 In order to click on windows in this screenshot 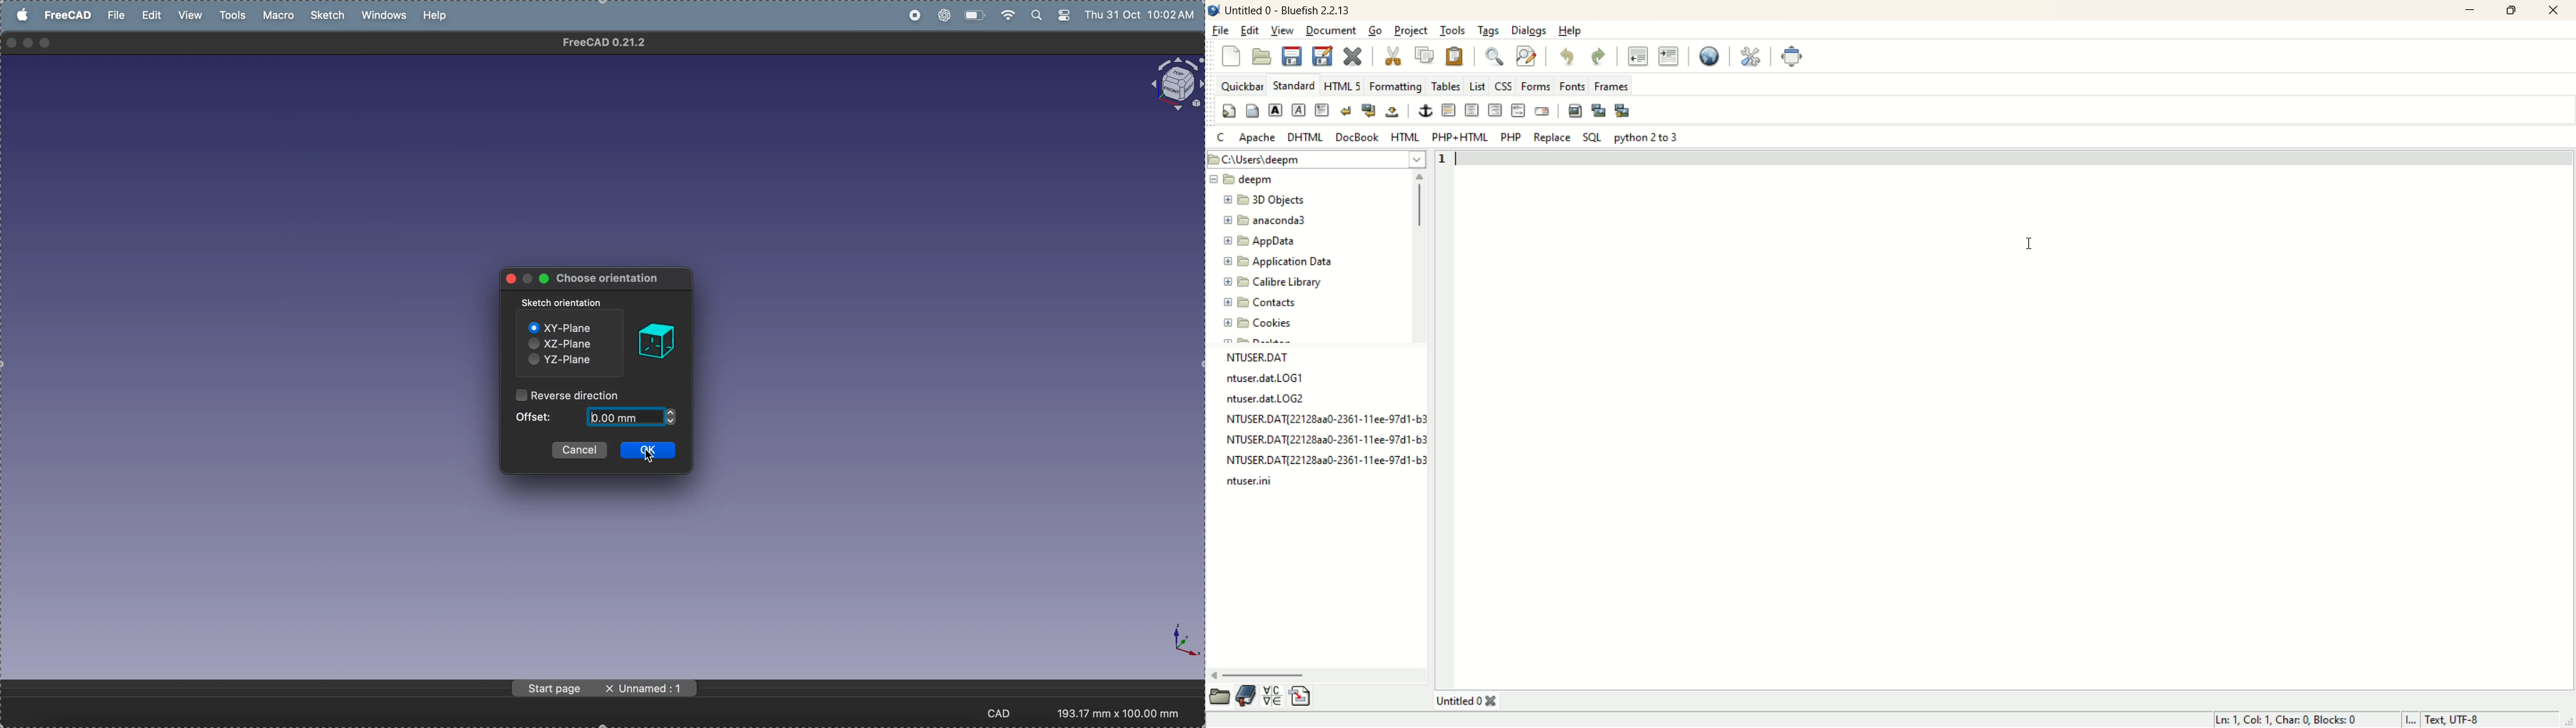, I will do `click(388, 16)`.